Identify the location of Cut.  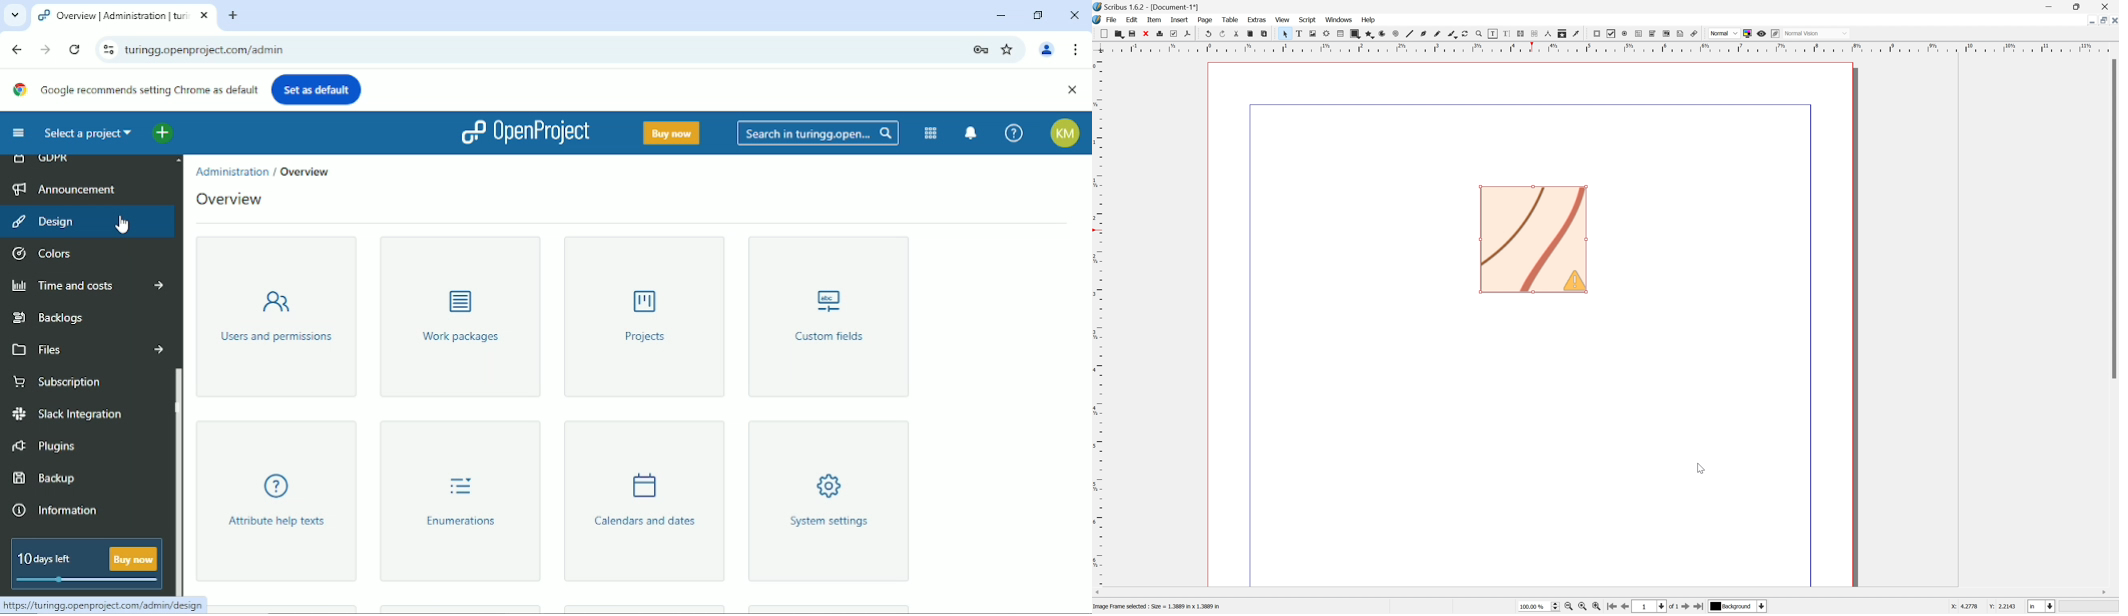
(1236, 33).